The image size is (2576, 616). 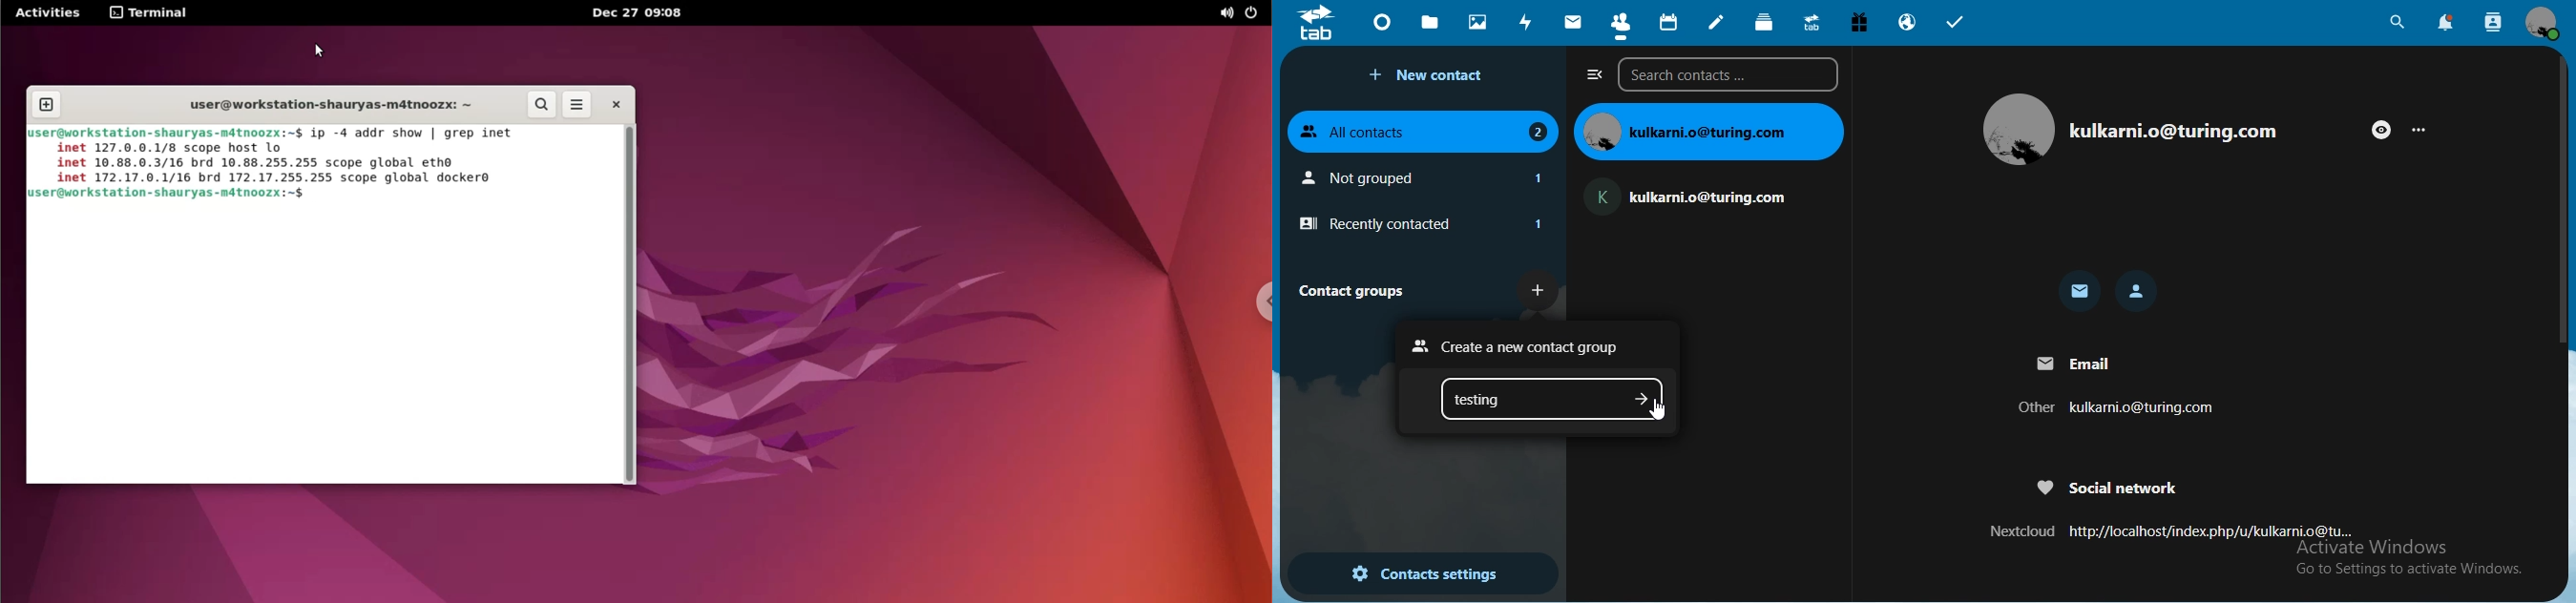 I want to click on icon, so click(x=1316, y=26).